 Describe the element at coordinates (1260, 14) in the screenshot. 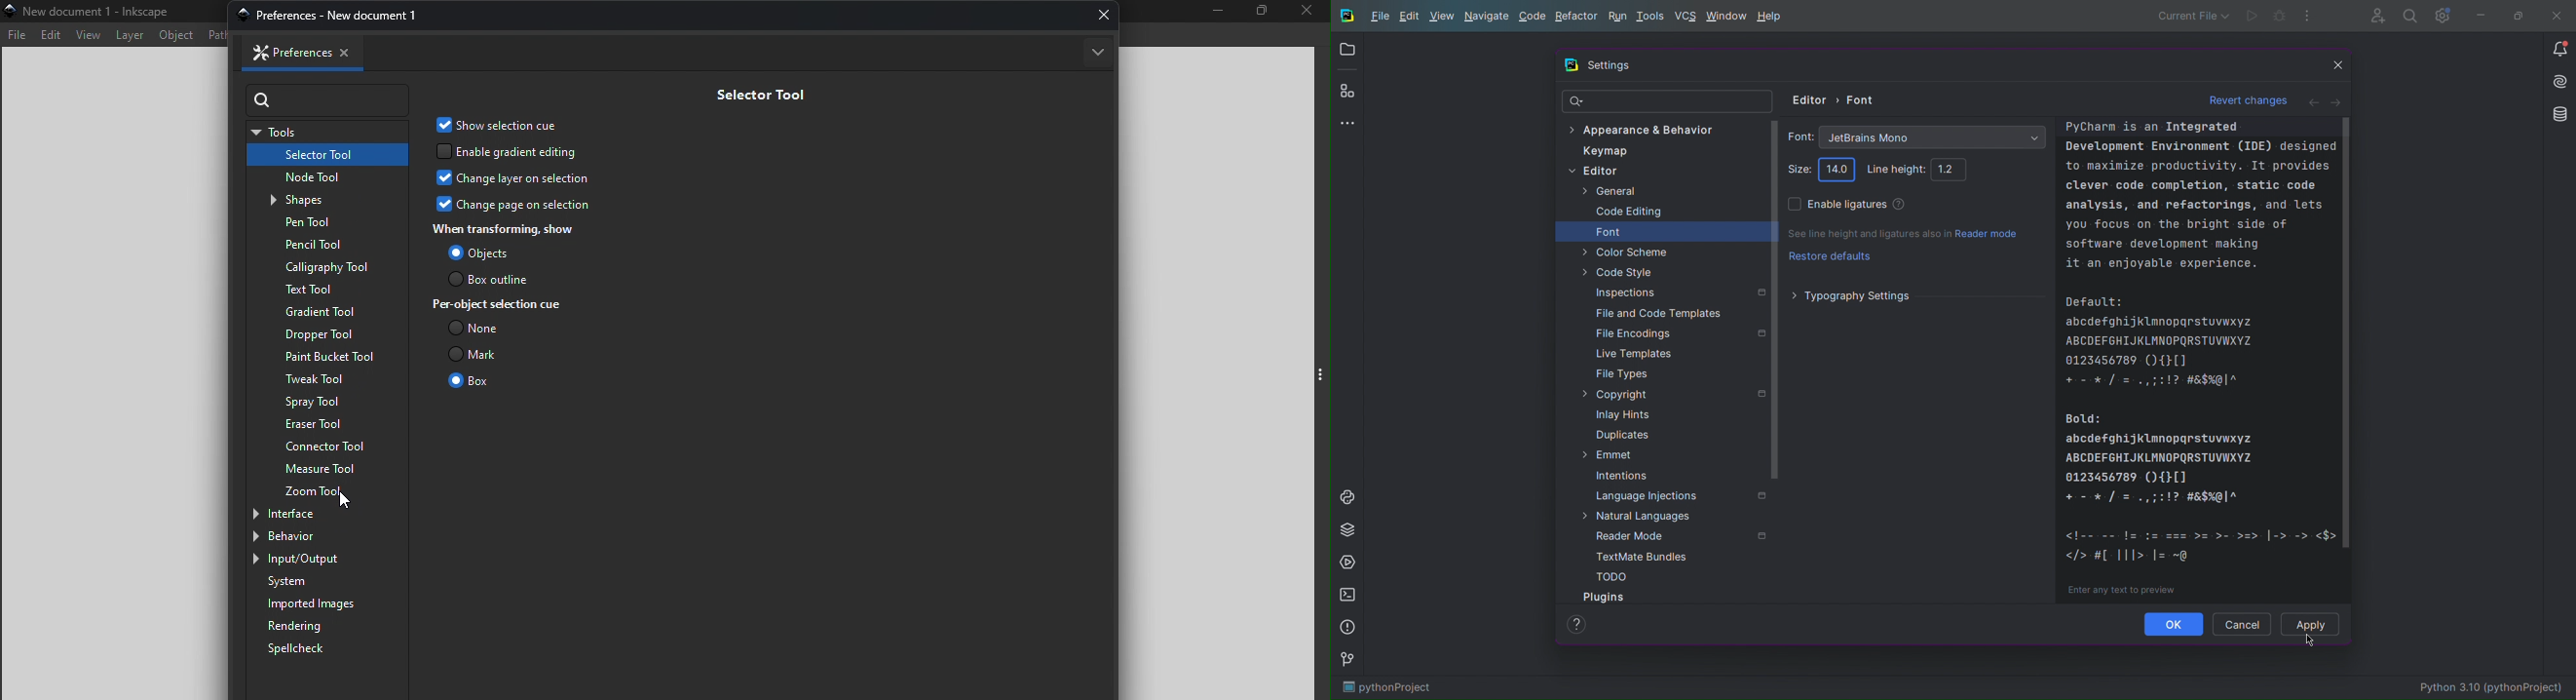

I see `Maximize` at that location.